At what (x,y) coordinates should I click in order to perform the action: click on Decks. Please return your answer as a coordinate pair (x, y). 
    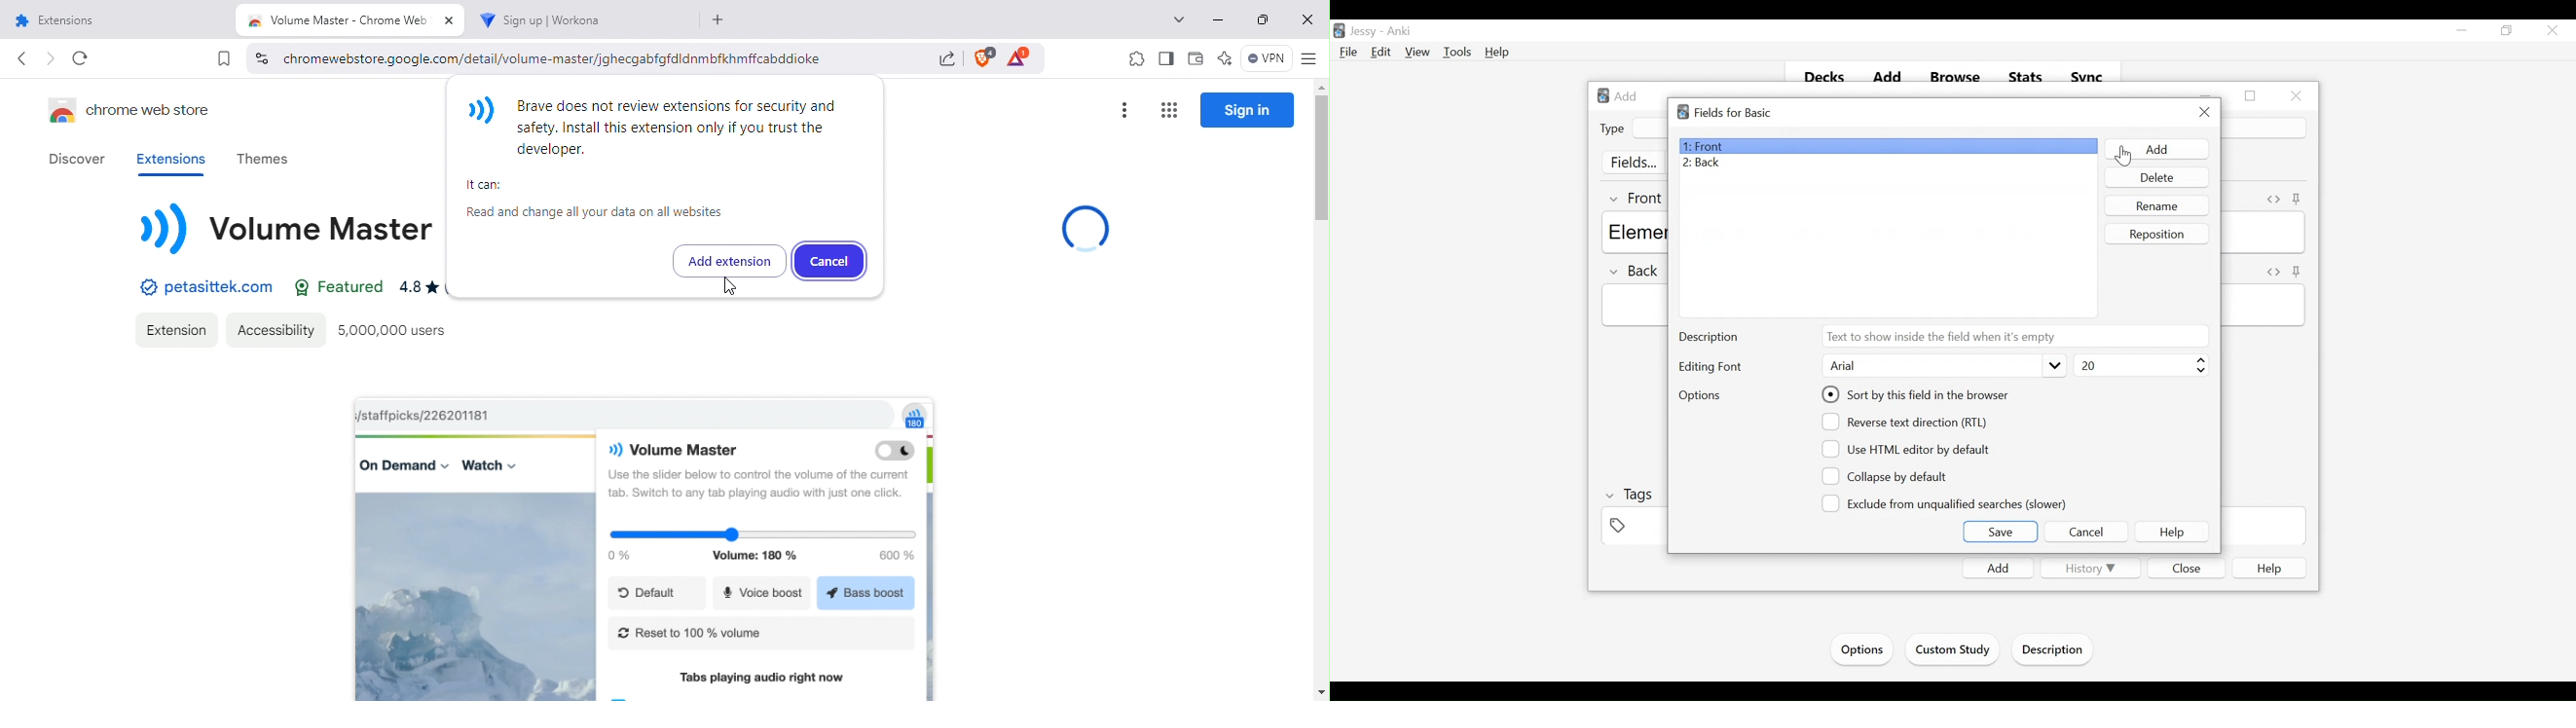
    Looking at the image, I should click on (1826, 78).